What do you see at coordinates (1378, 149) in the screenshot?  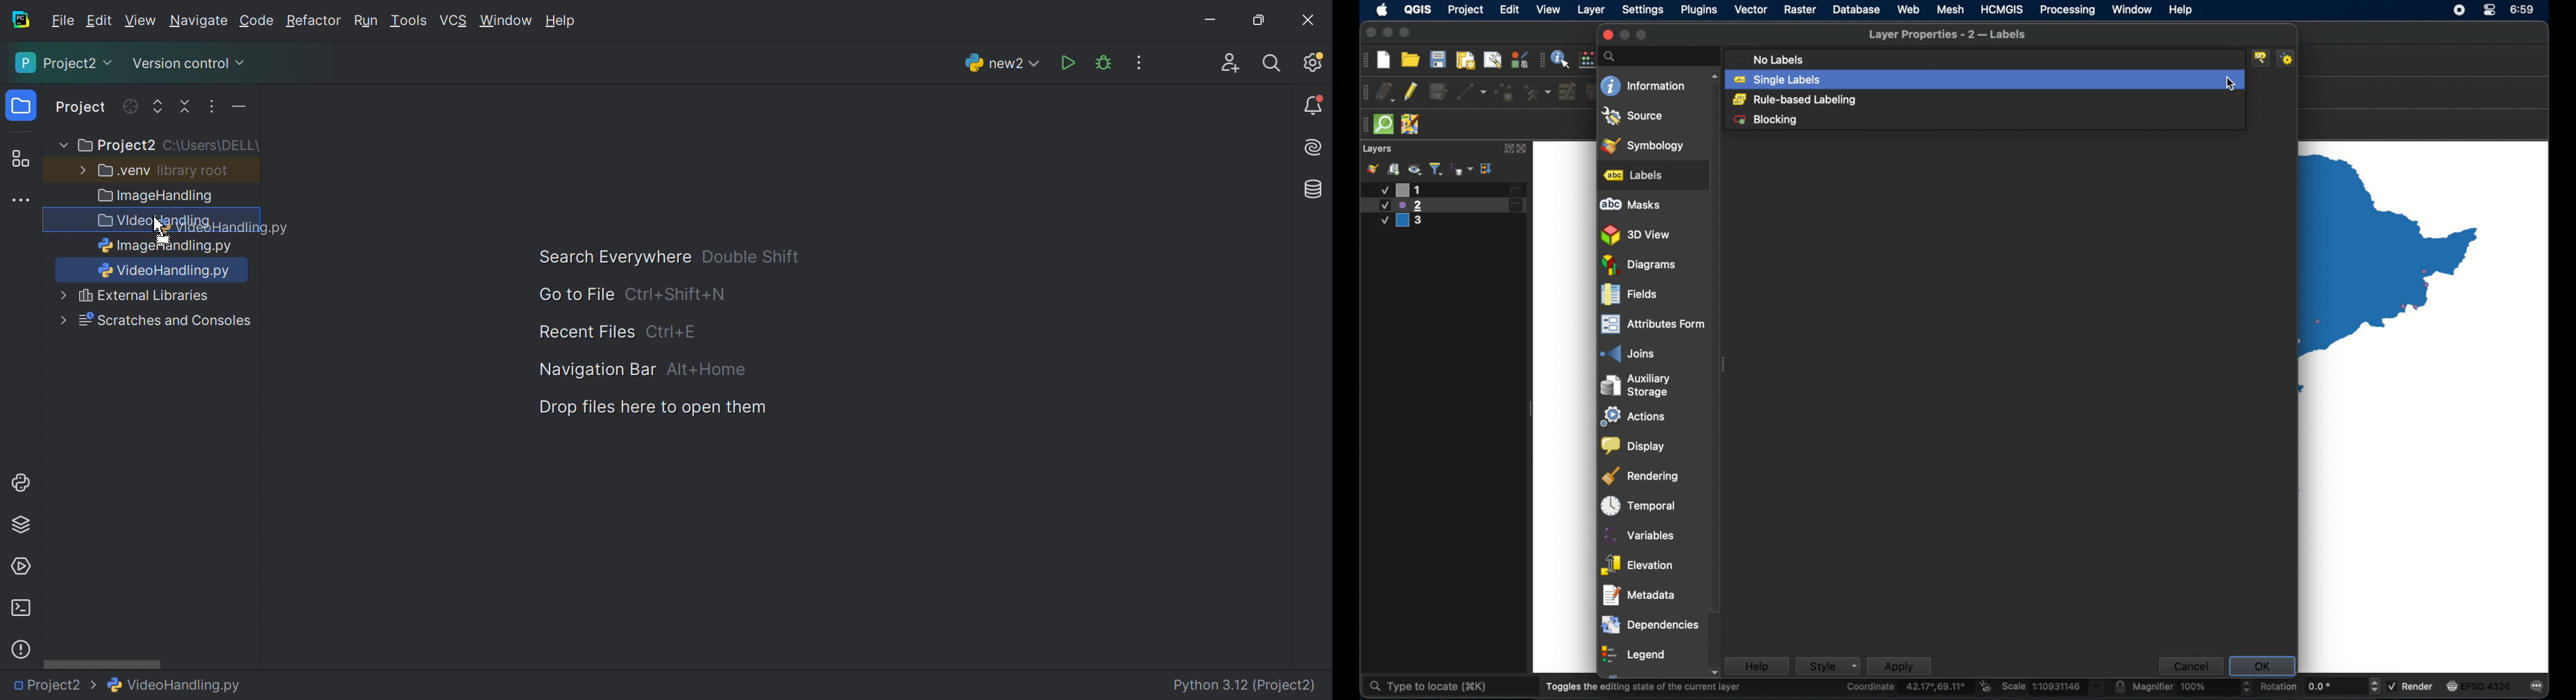 I see `layers` at bounding box center [1378, 149].